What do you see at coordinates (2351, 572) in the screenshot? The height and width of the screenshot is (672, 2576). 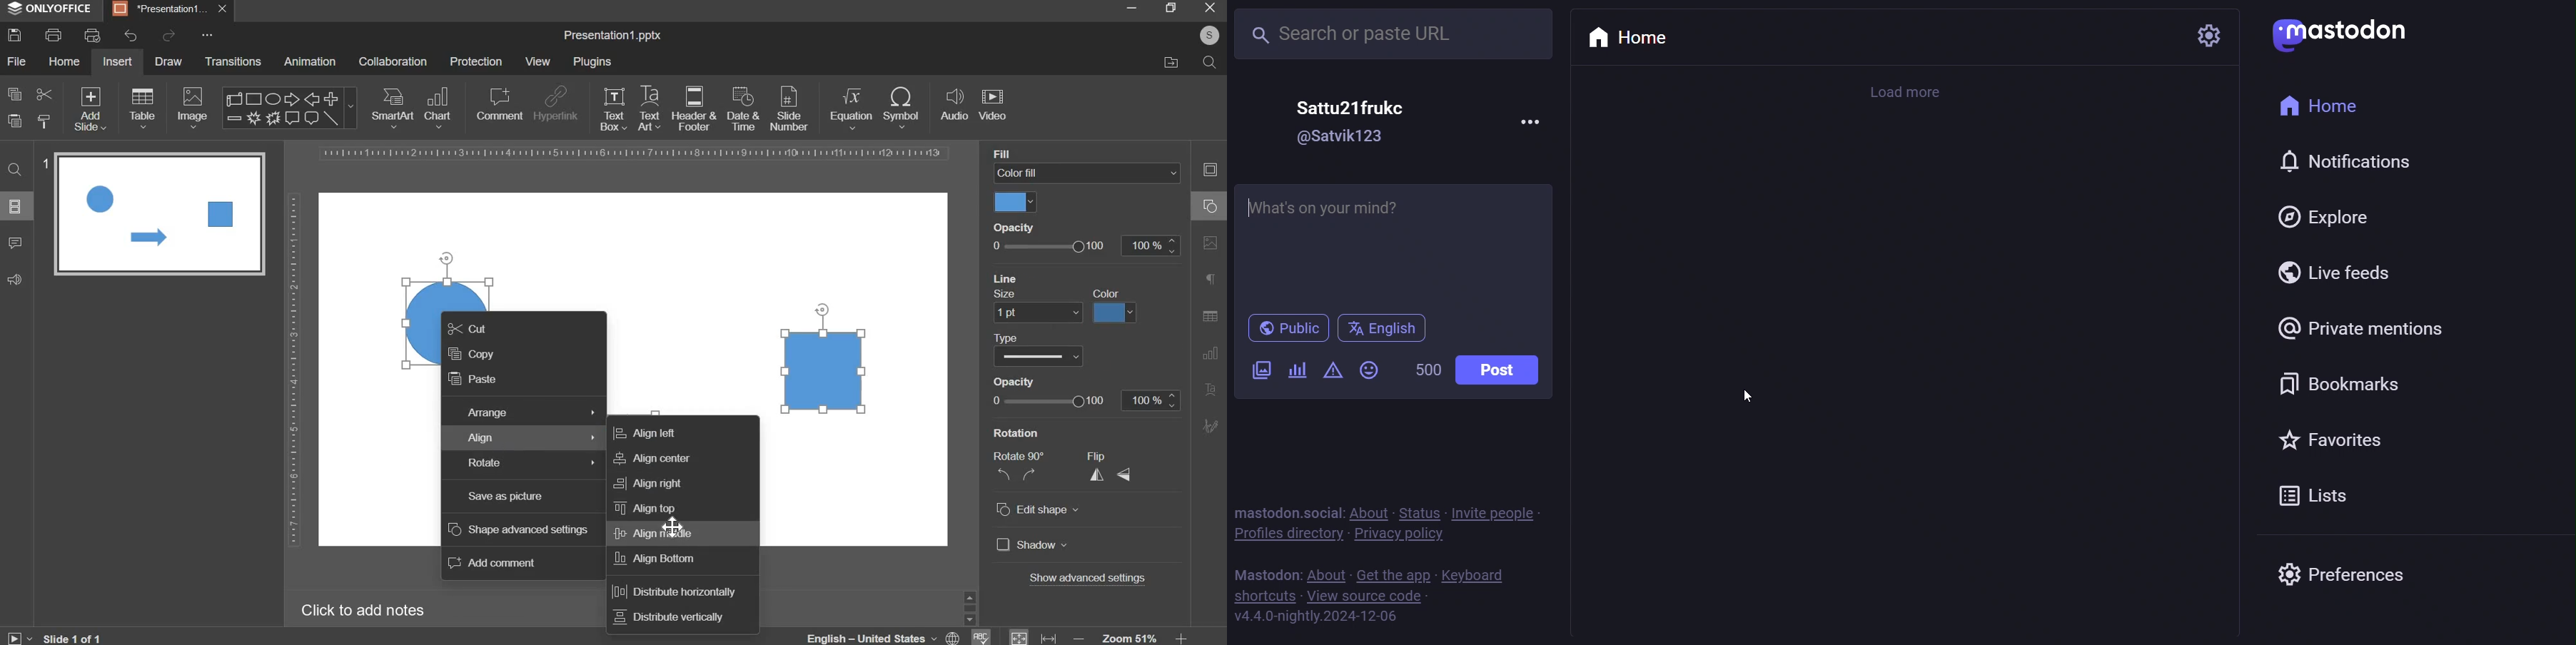 I see `preferences` at bounding box center [2351, 572].